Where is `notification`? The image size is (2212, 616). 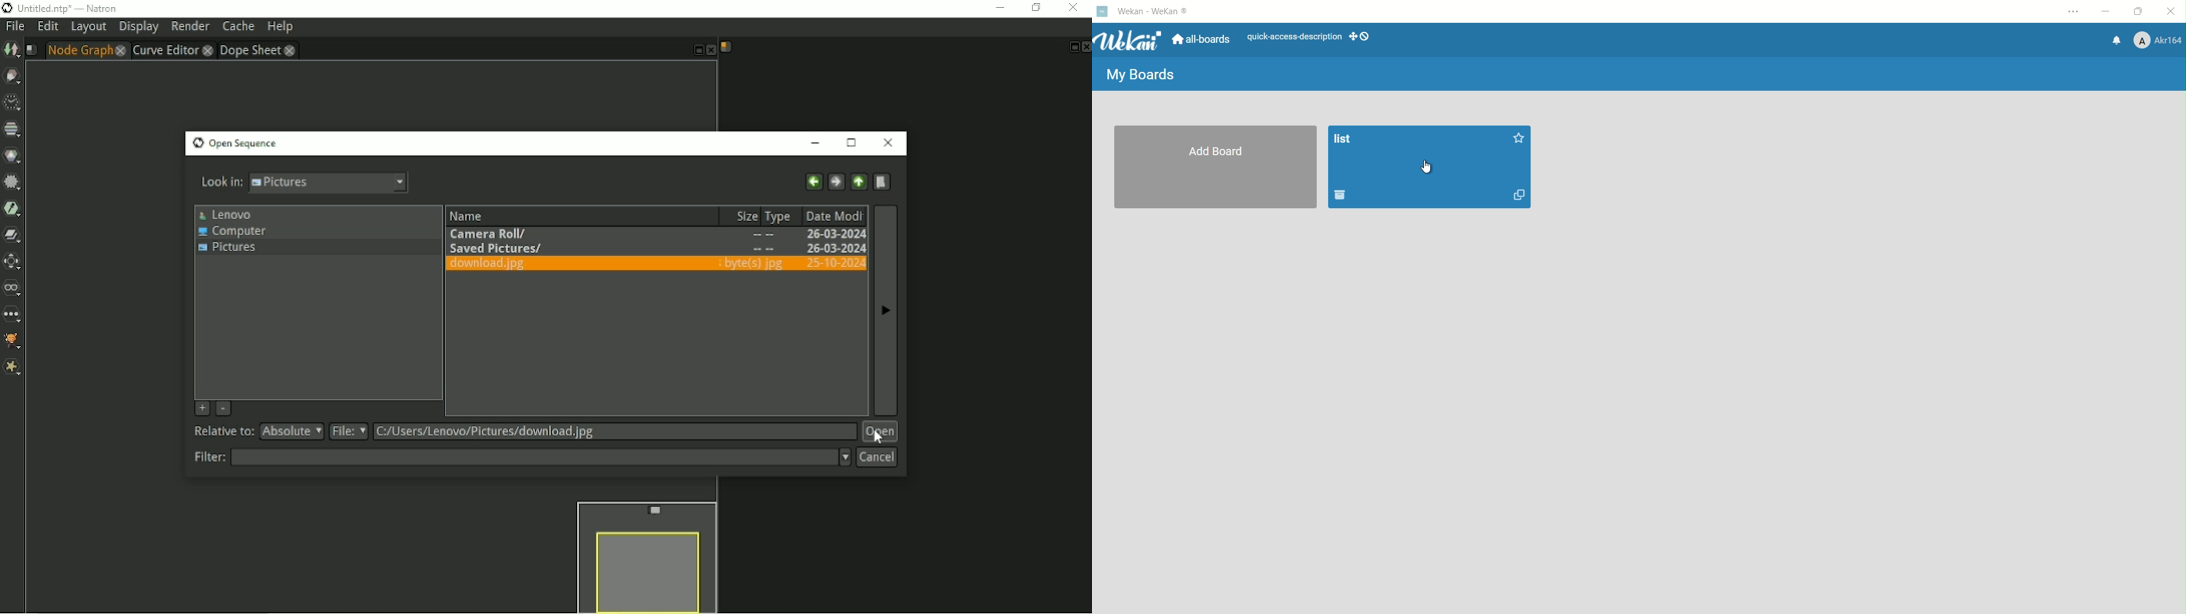 notification is located at coordinates (2115, 41).